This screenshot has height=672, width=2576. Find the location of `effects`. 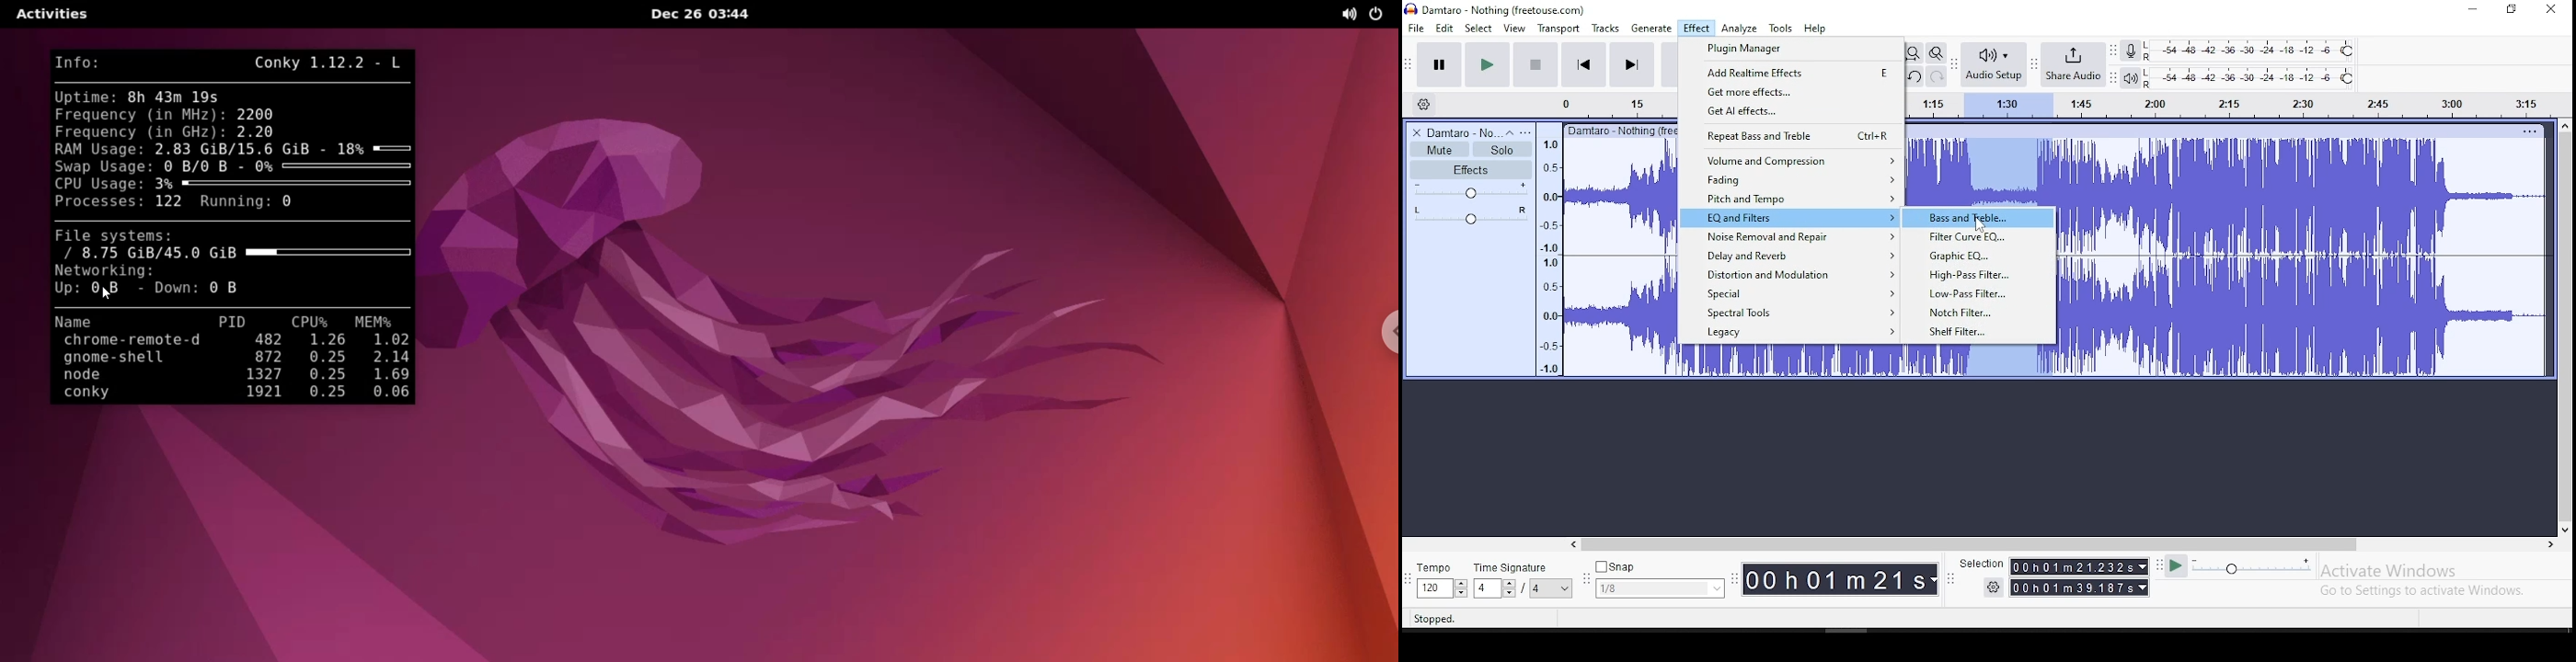

effects is located at coordinates (1471, 169).